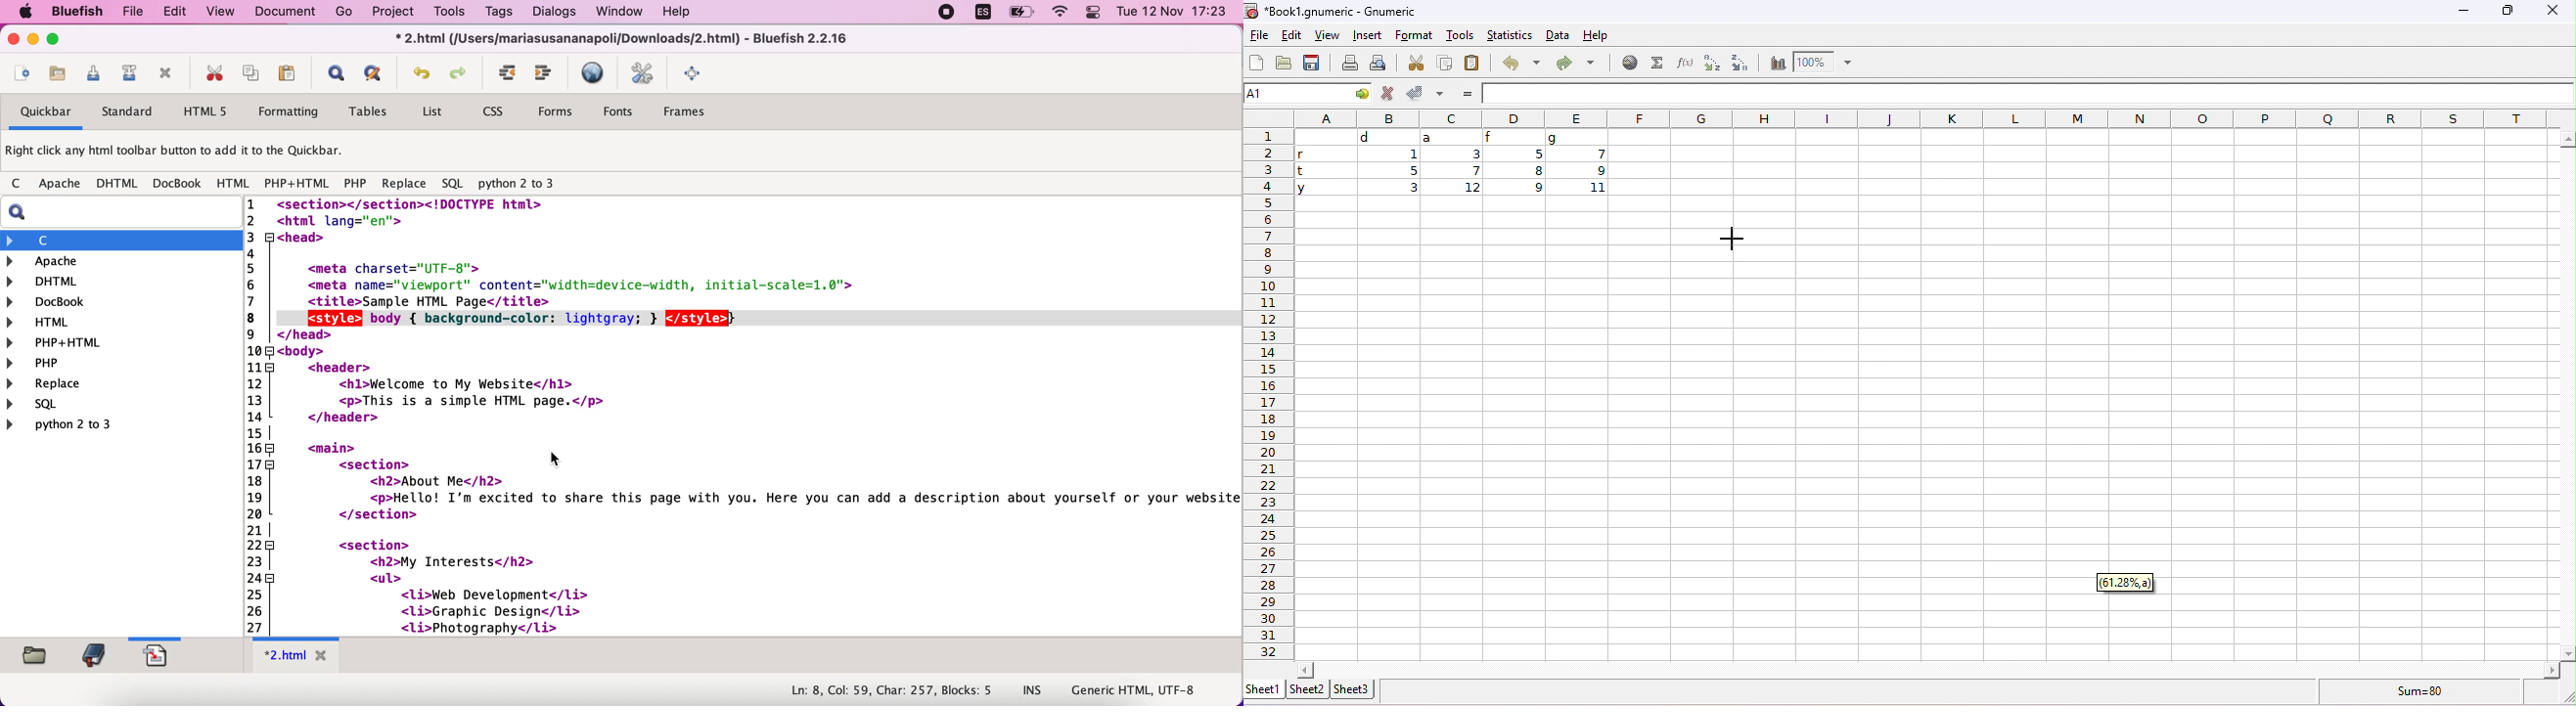 The image size is (2576, 728). I want to click on Ln: 8, Col: 59, Char: 257, Blocks: 5, so click(890, 689).